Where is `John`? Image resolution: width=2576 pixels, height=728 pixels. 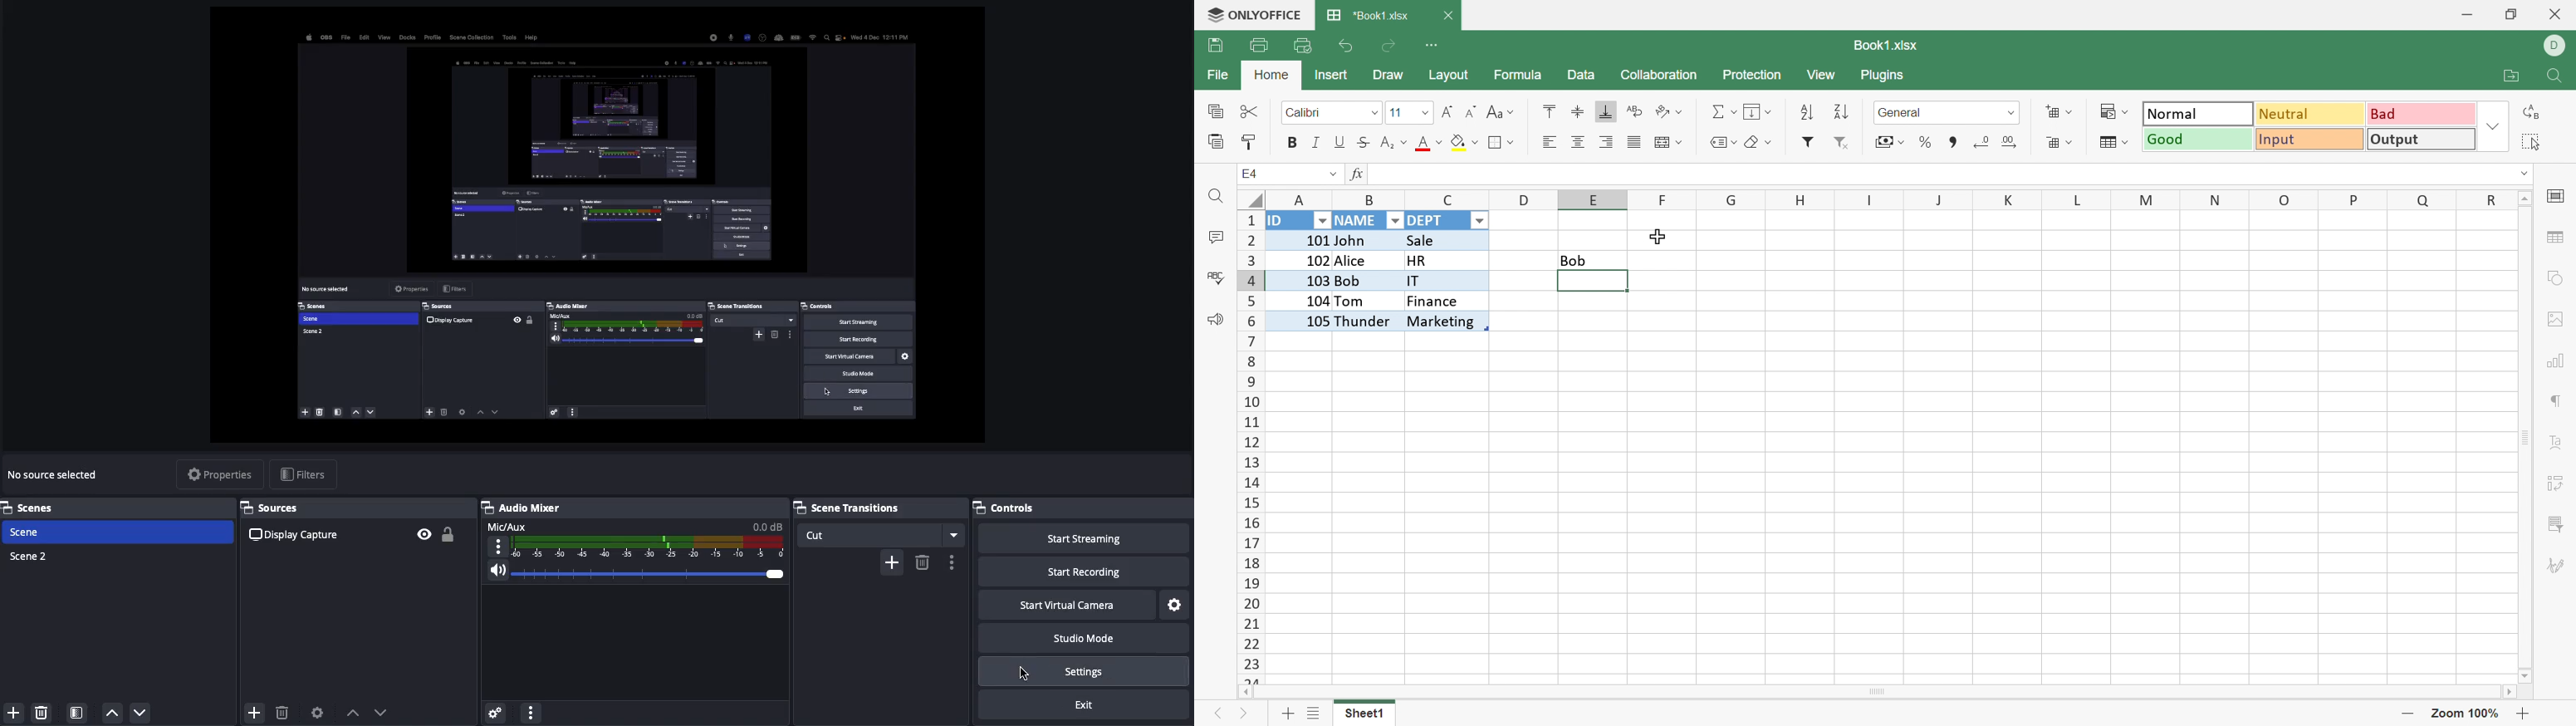 John is located at coordinates (1355, 241).